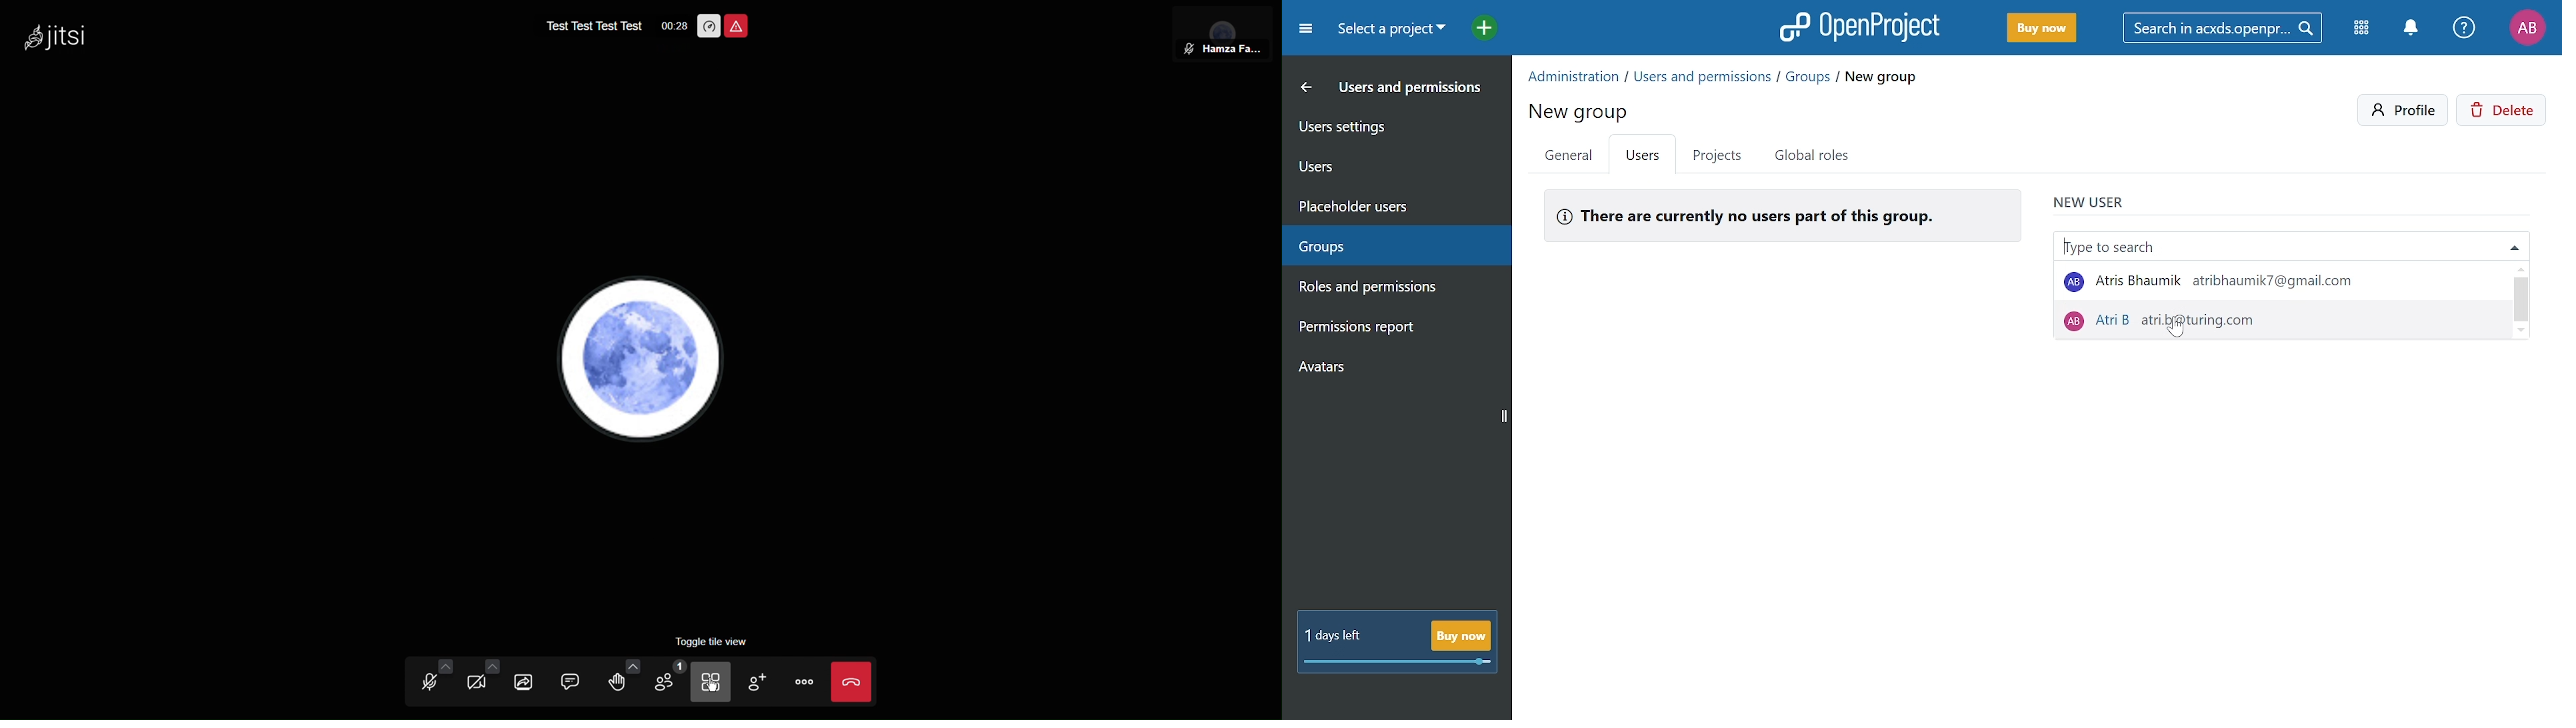 The width and height of the screenshot is (2576, 728). What do you see at coordinates (2229, 27) in the screenshot?
I see `Search` at bounding box center [2229, 27].